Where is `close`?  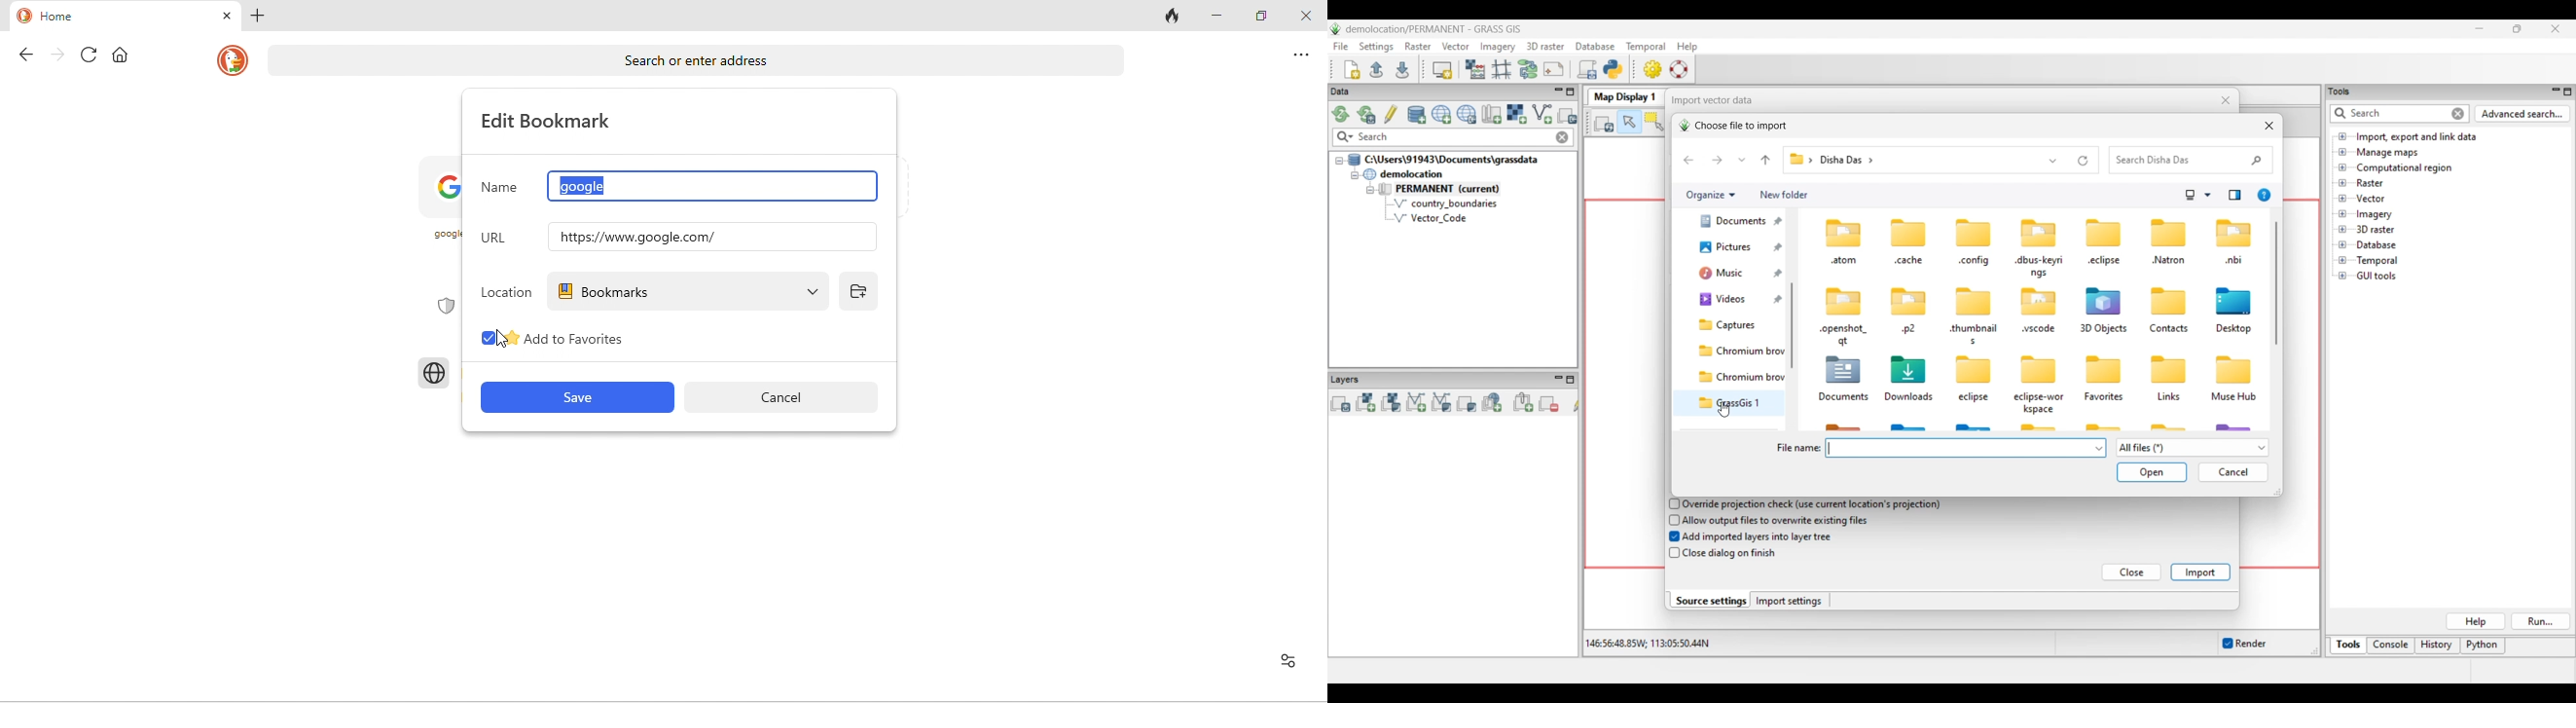 close is located at coordinates (1305, 17).